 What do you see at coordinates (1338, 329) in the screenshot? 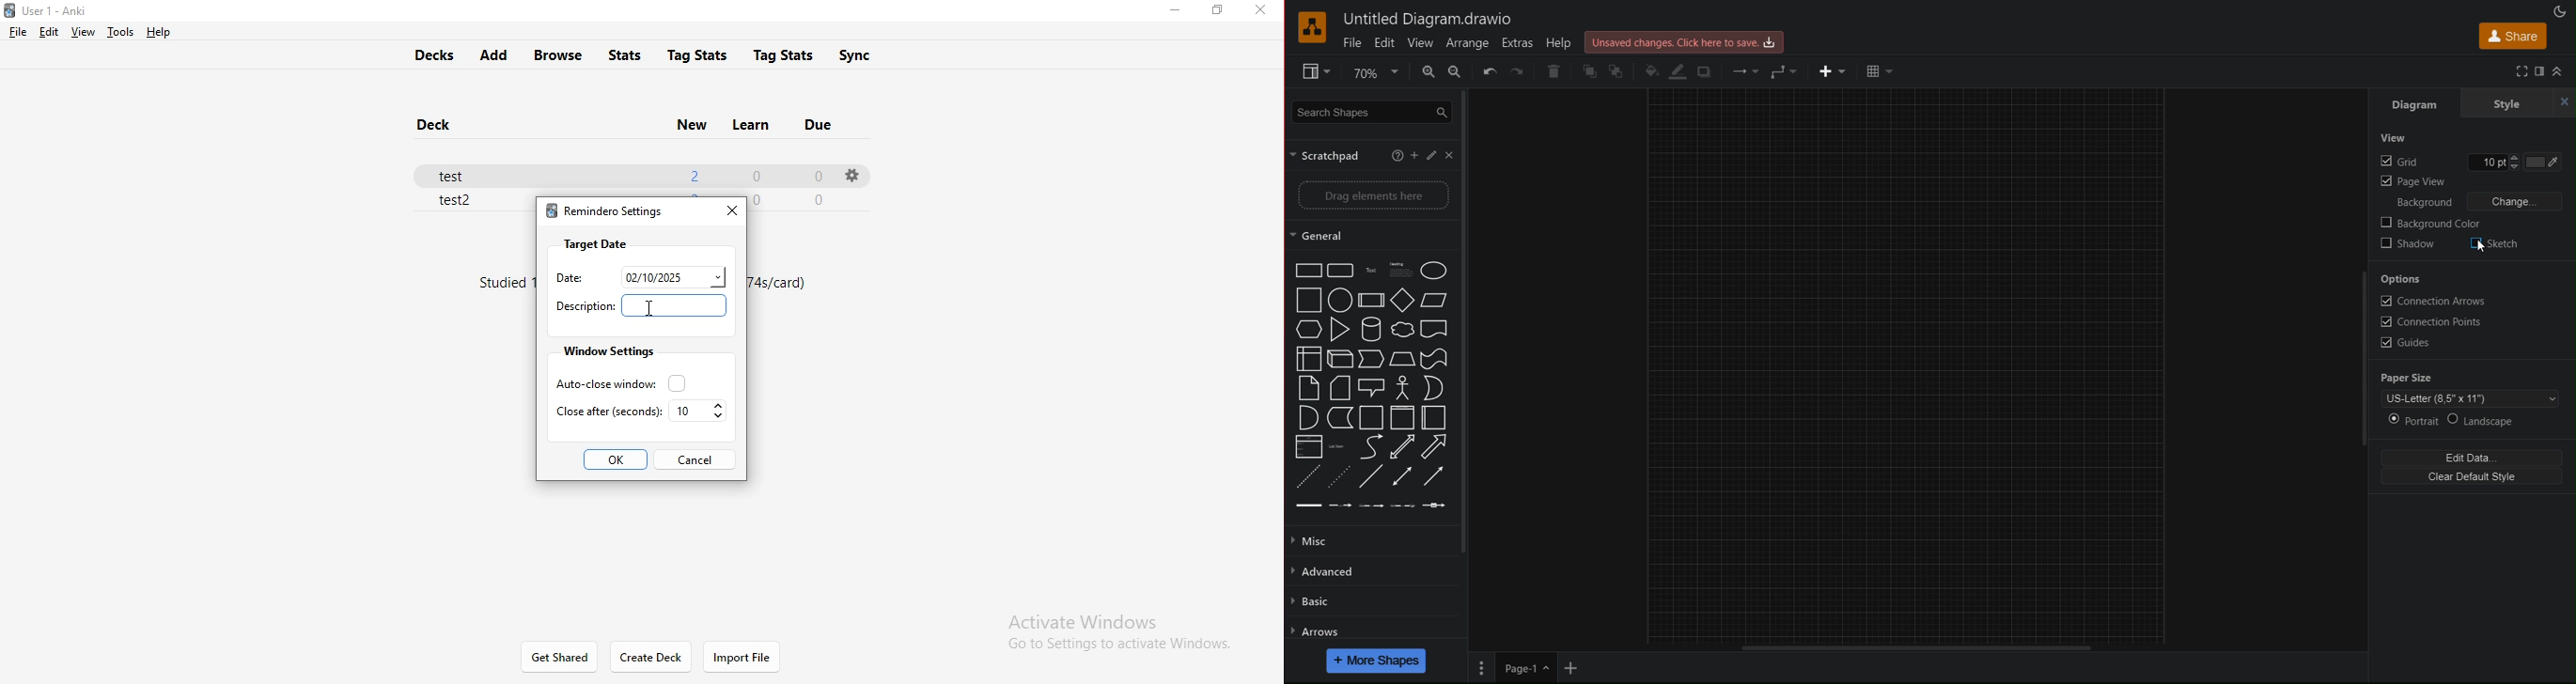
I see `triangle` at bounding box center [1338, 329].